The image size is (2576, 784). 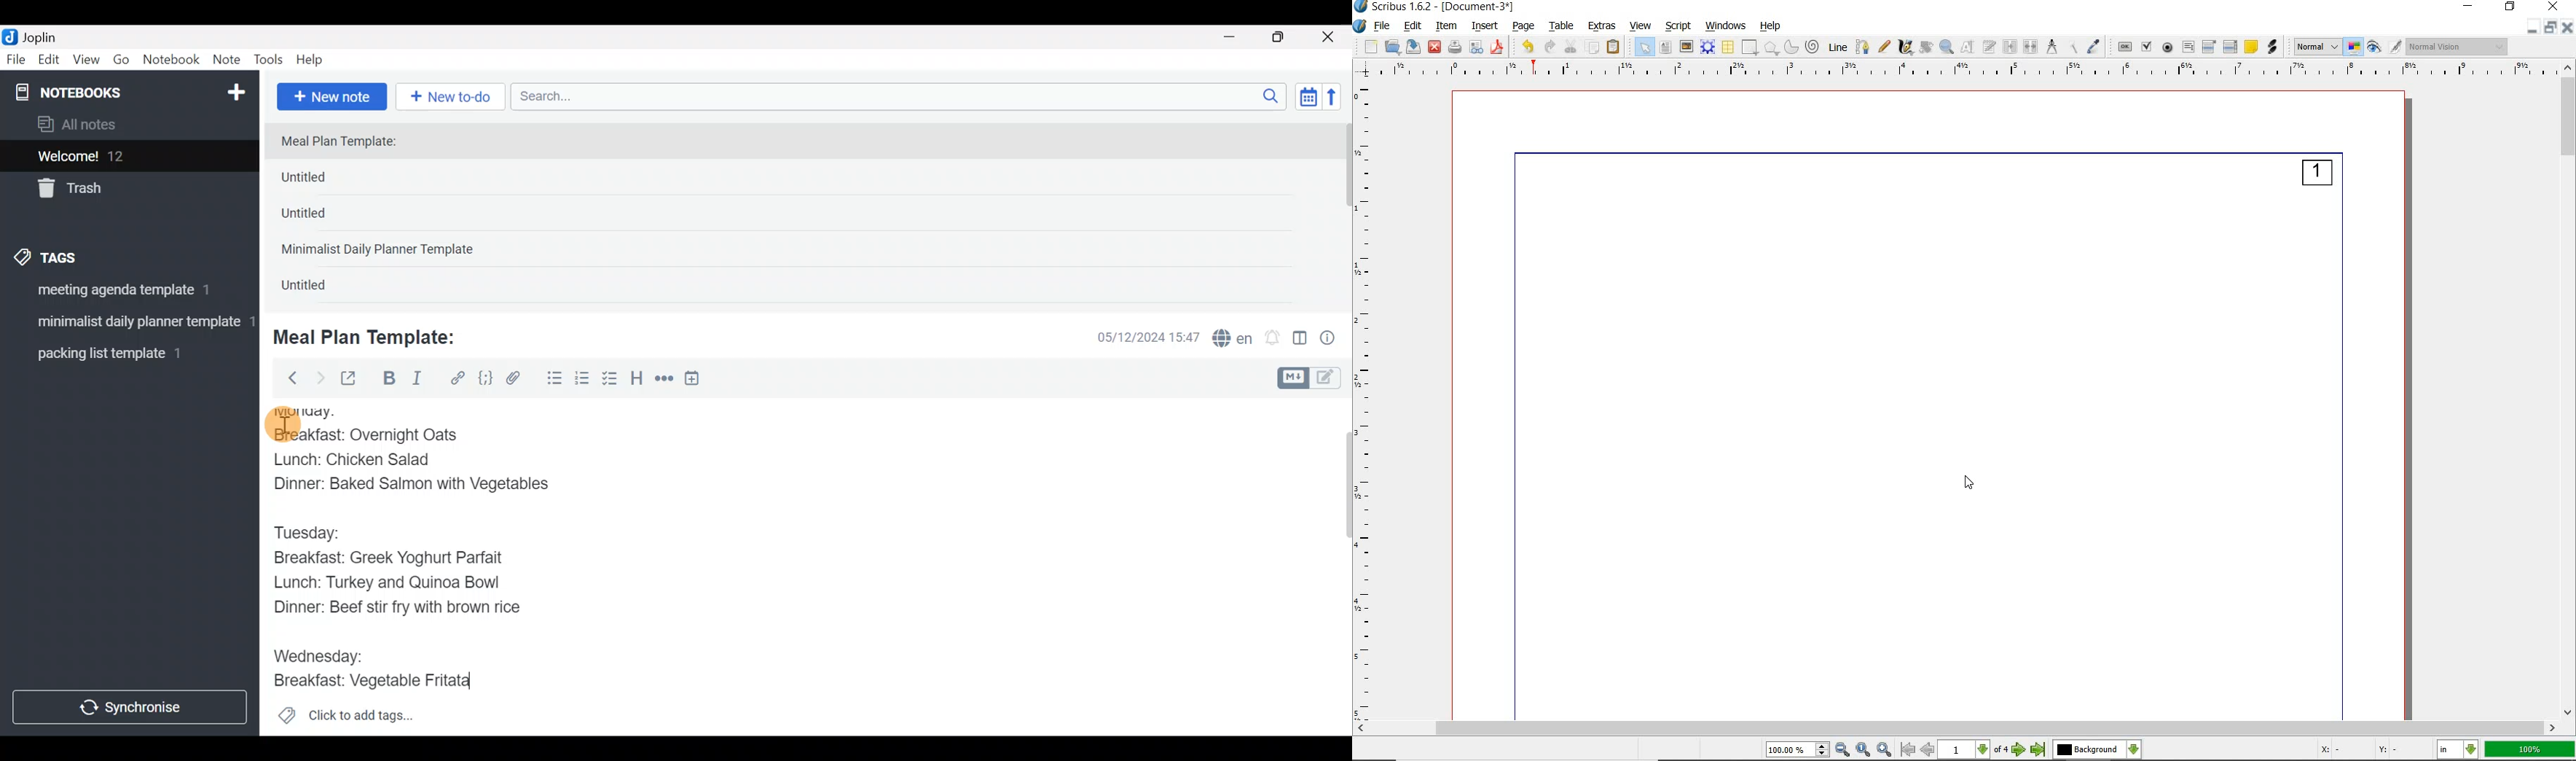 I want to click on freehand line, so click(x=1884, y=47).